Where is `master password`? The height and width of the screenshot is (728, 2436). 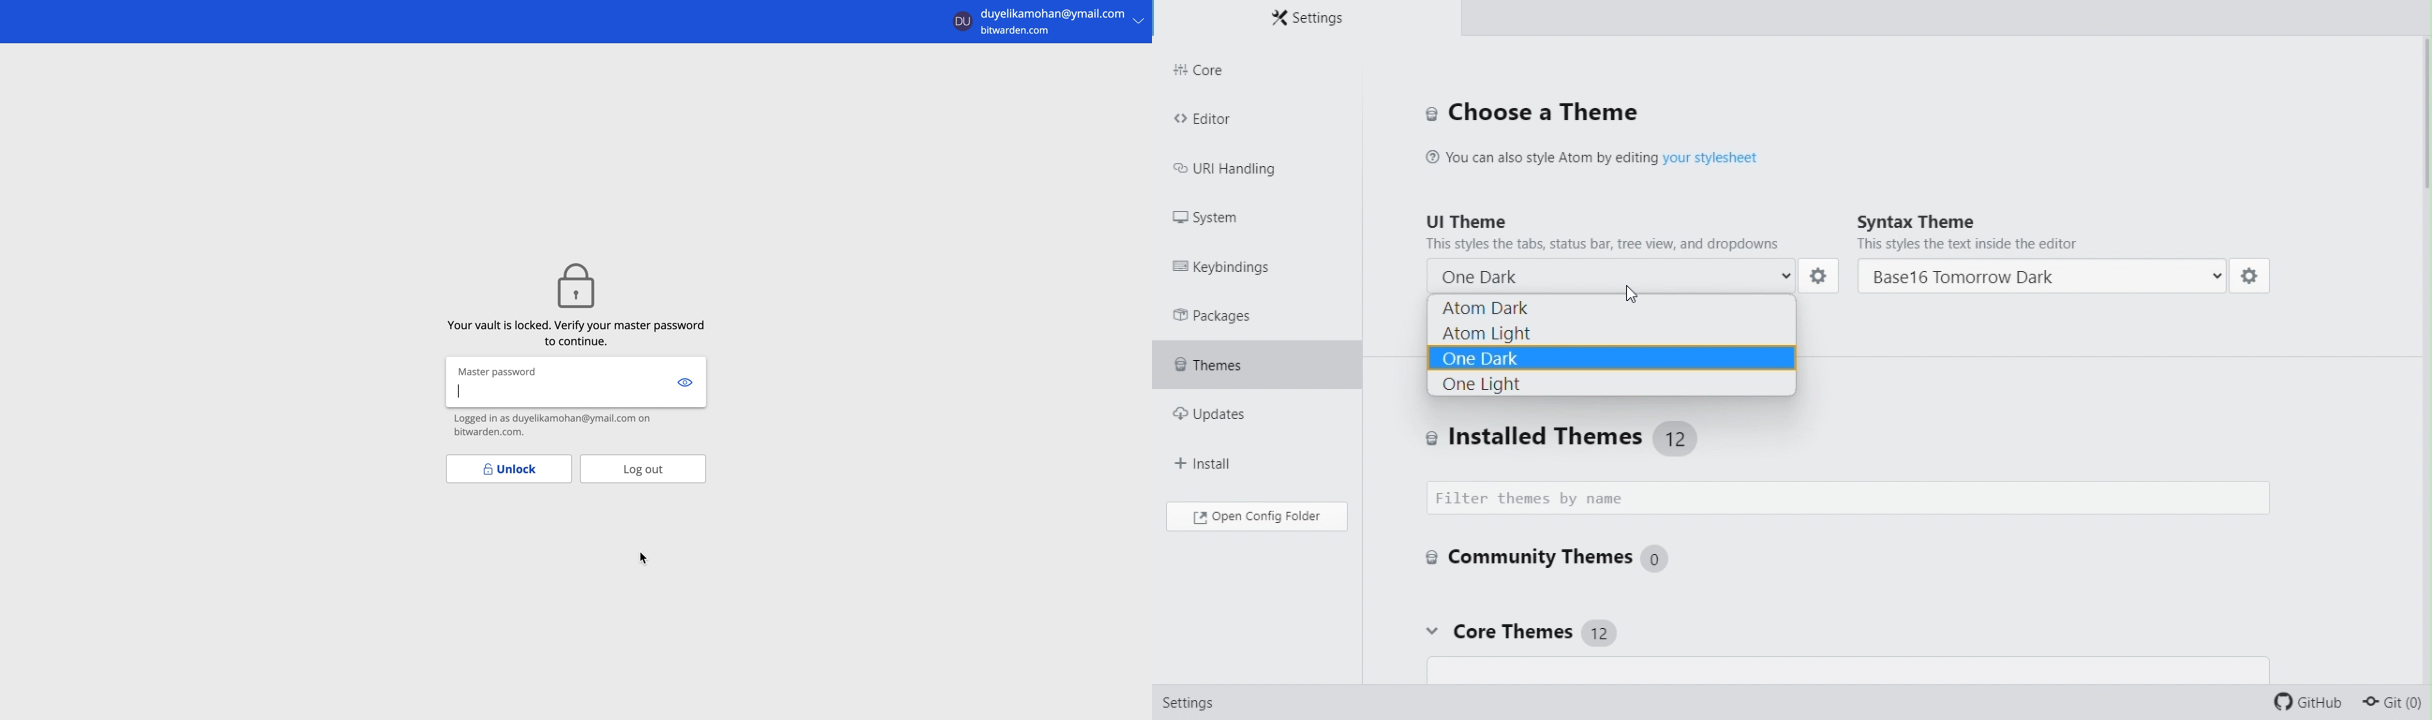 master password is located at coordinates (498, 370).